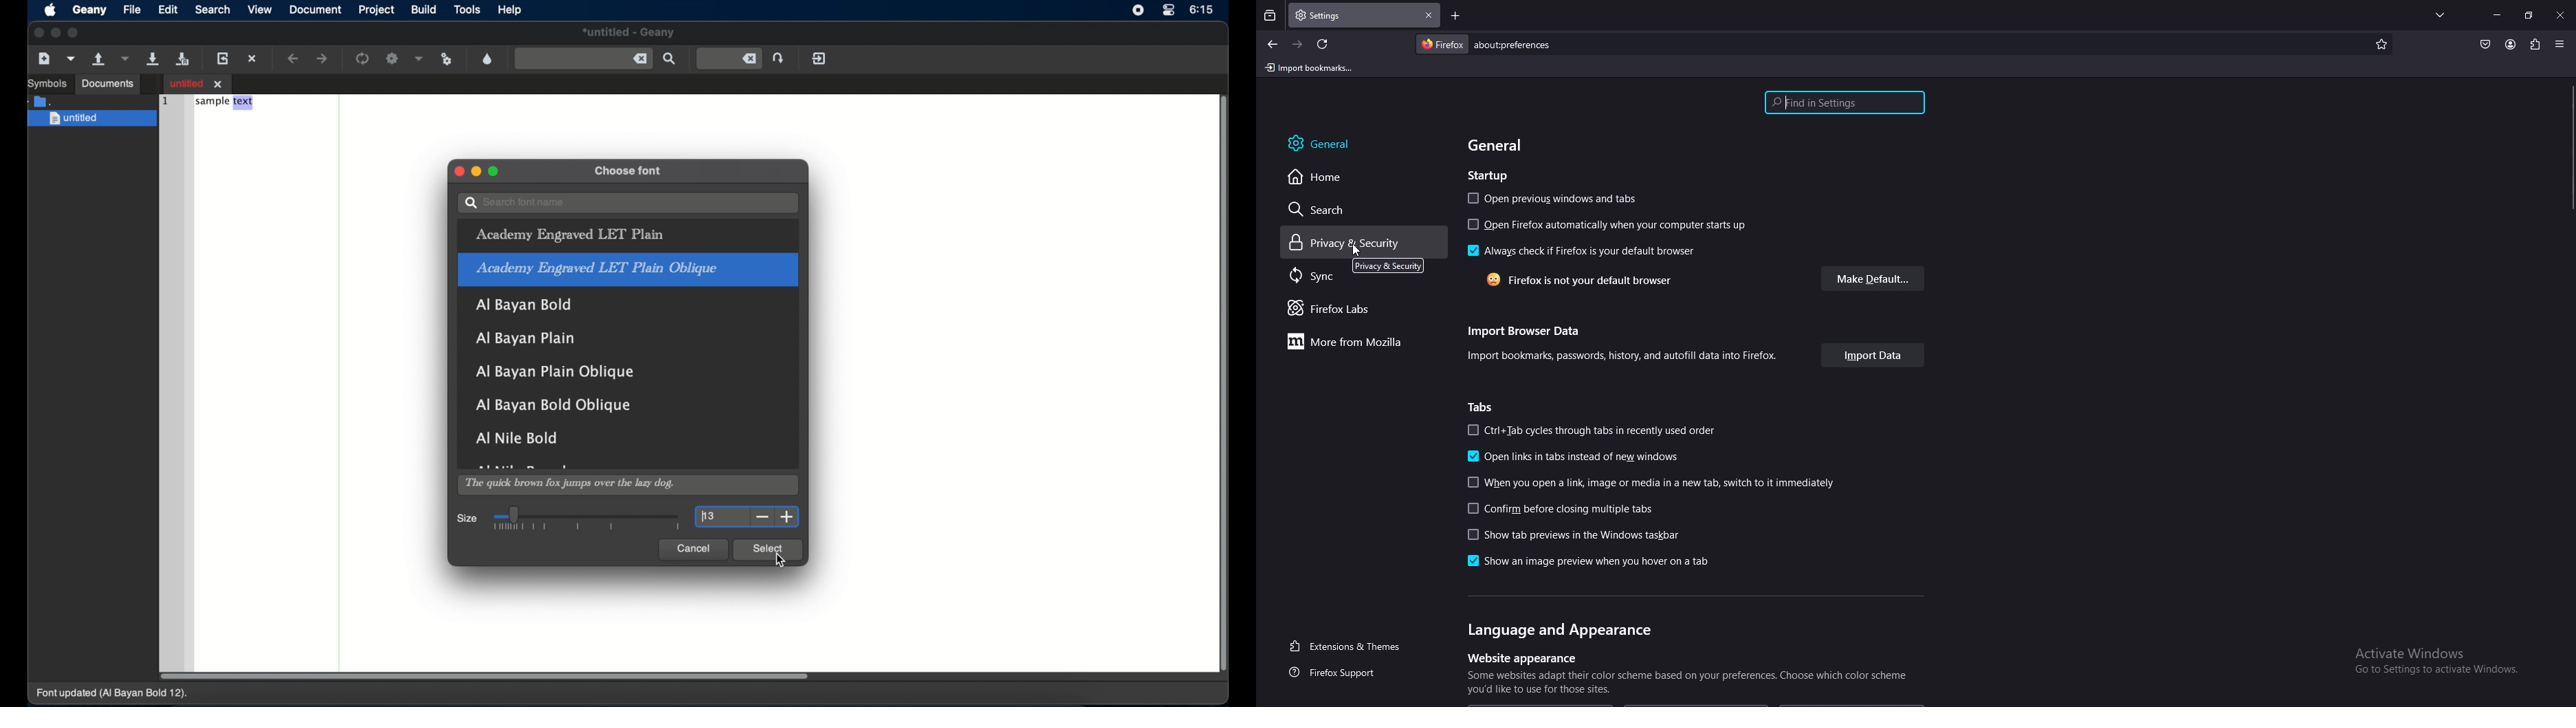  I want to click on geany, so click(90, 10).